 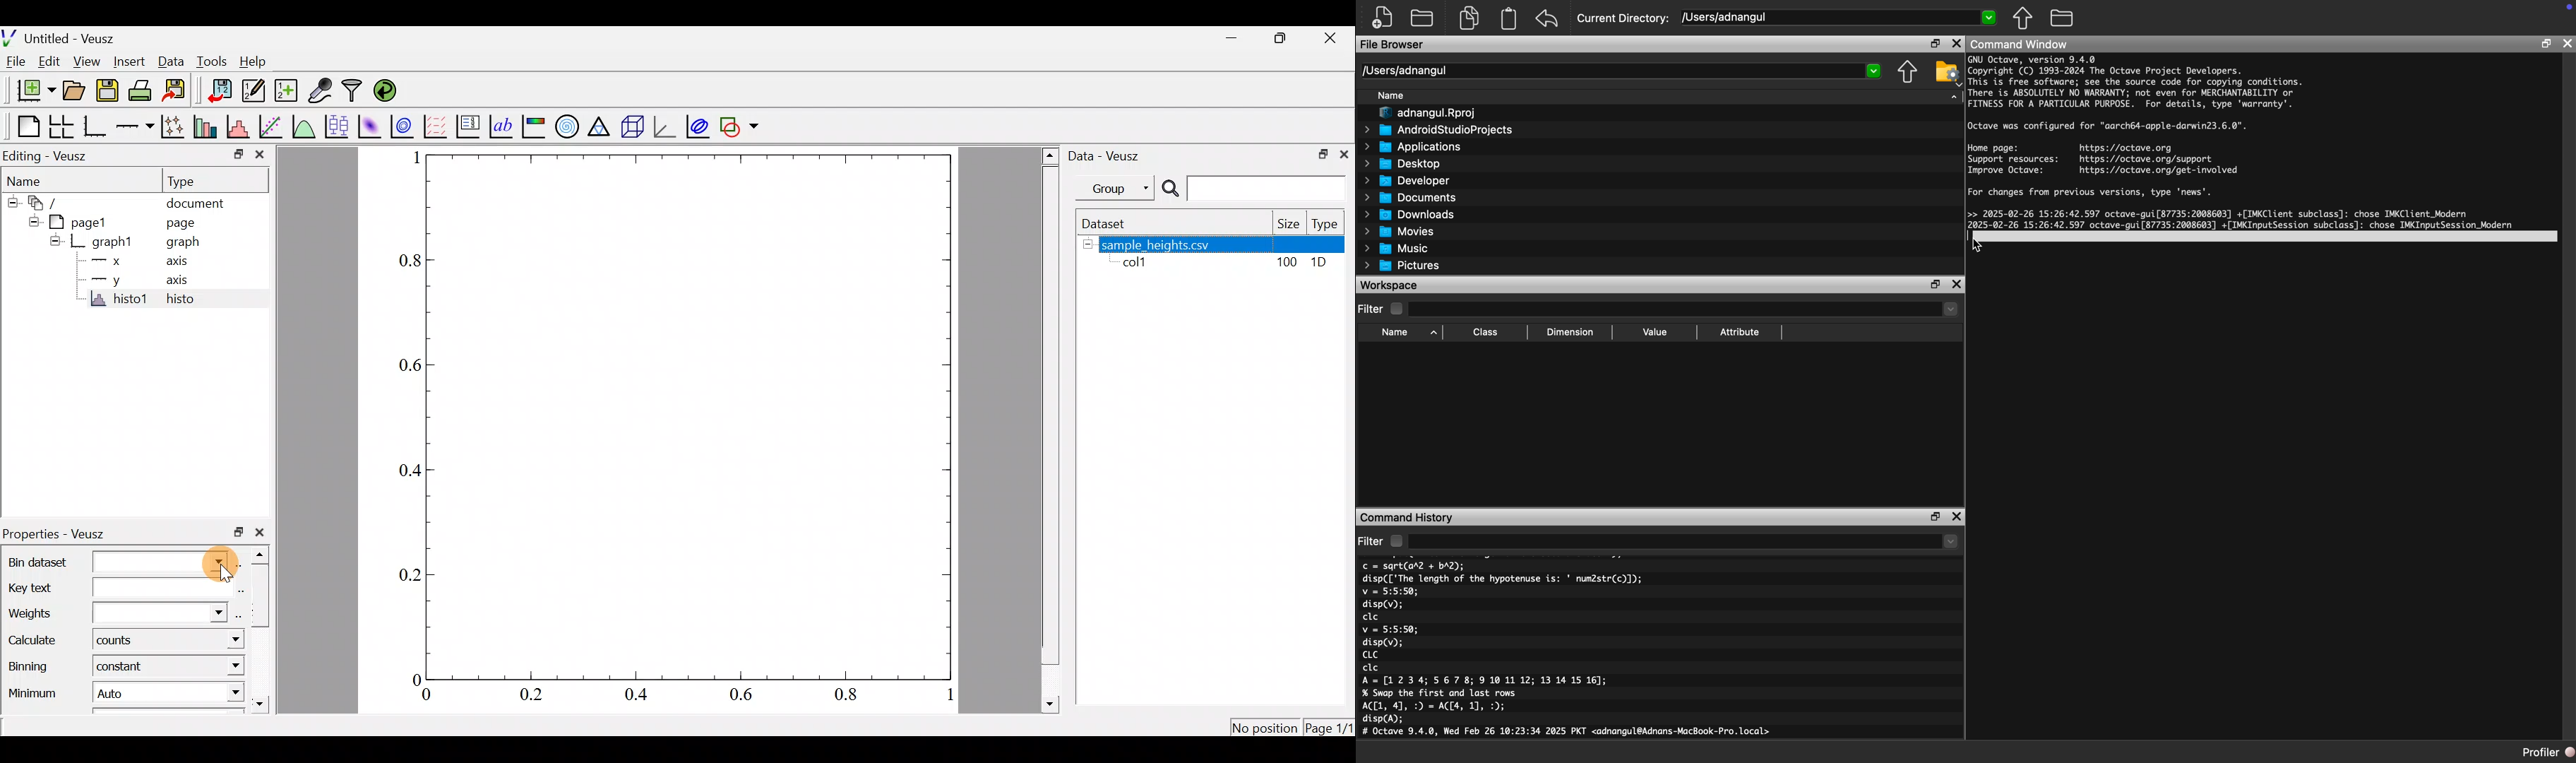 I want to click on % Swap the first and last row:, so click(x=1440, y=693).